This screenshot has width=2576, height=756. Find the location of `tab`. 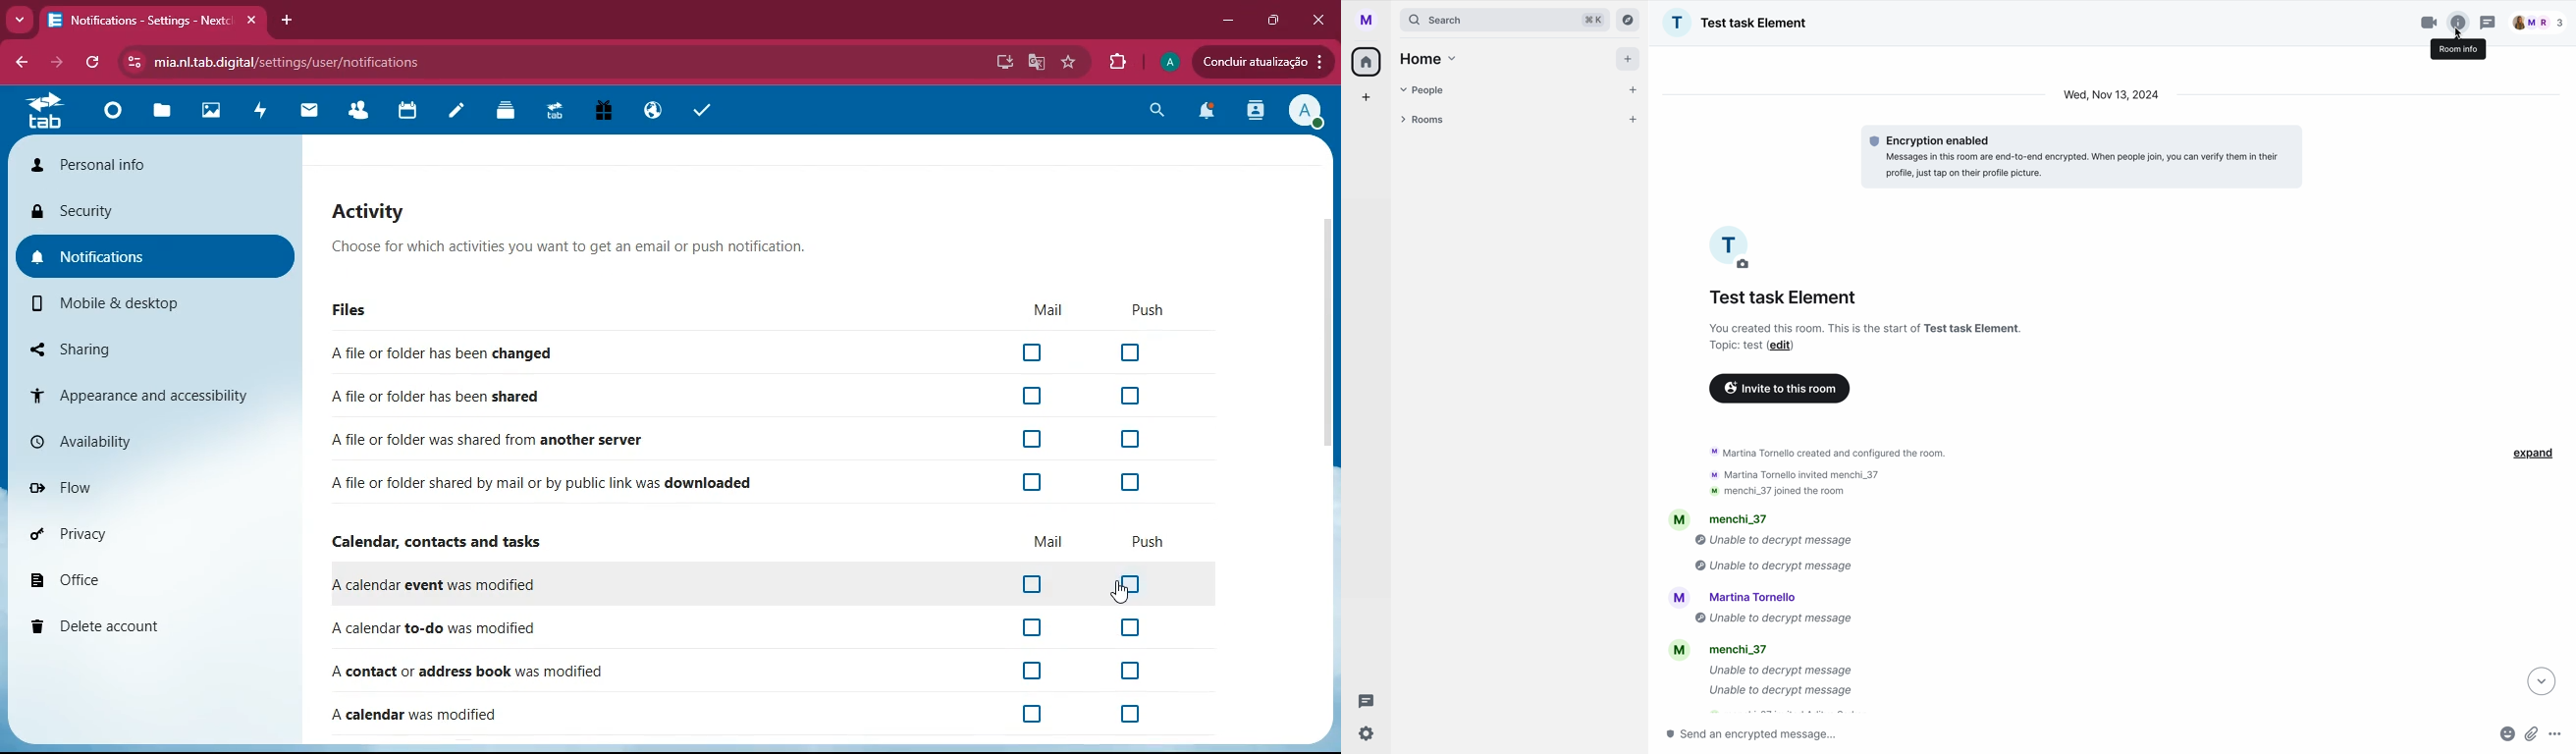

tab is located at coordinates (559, 112).